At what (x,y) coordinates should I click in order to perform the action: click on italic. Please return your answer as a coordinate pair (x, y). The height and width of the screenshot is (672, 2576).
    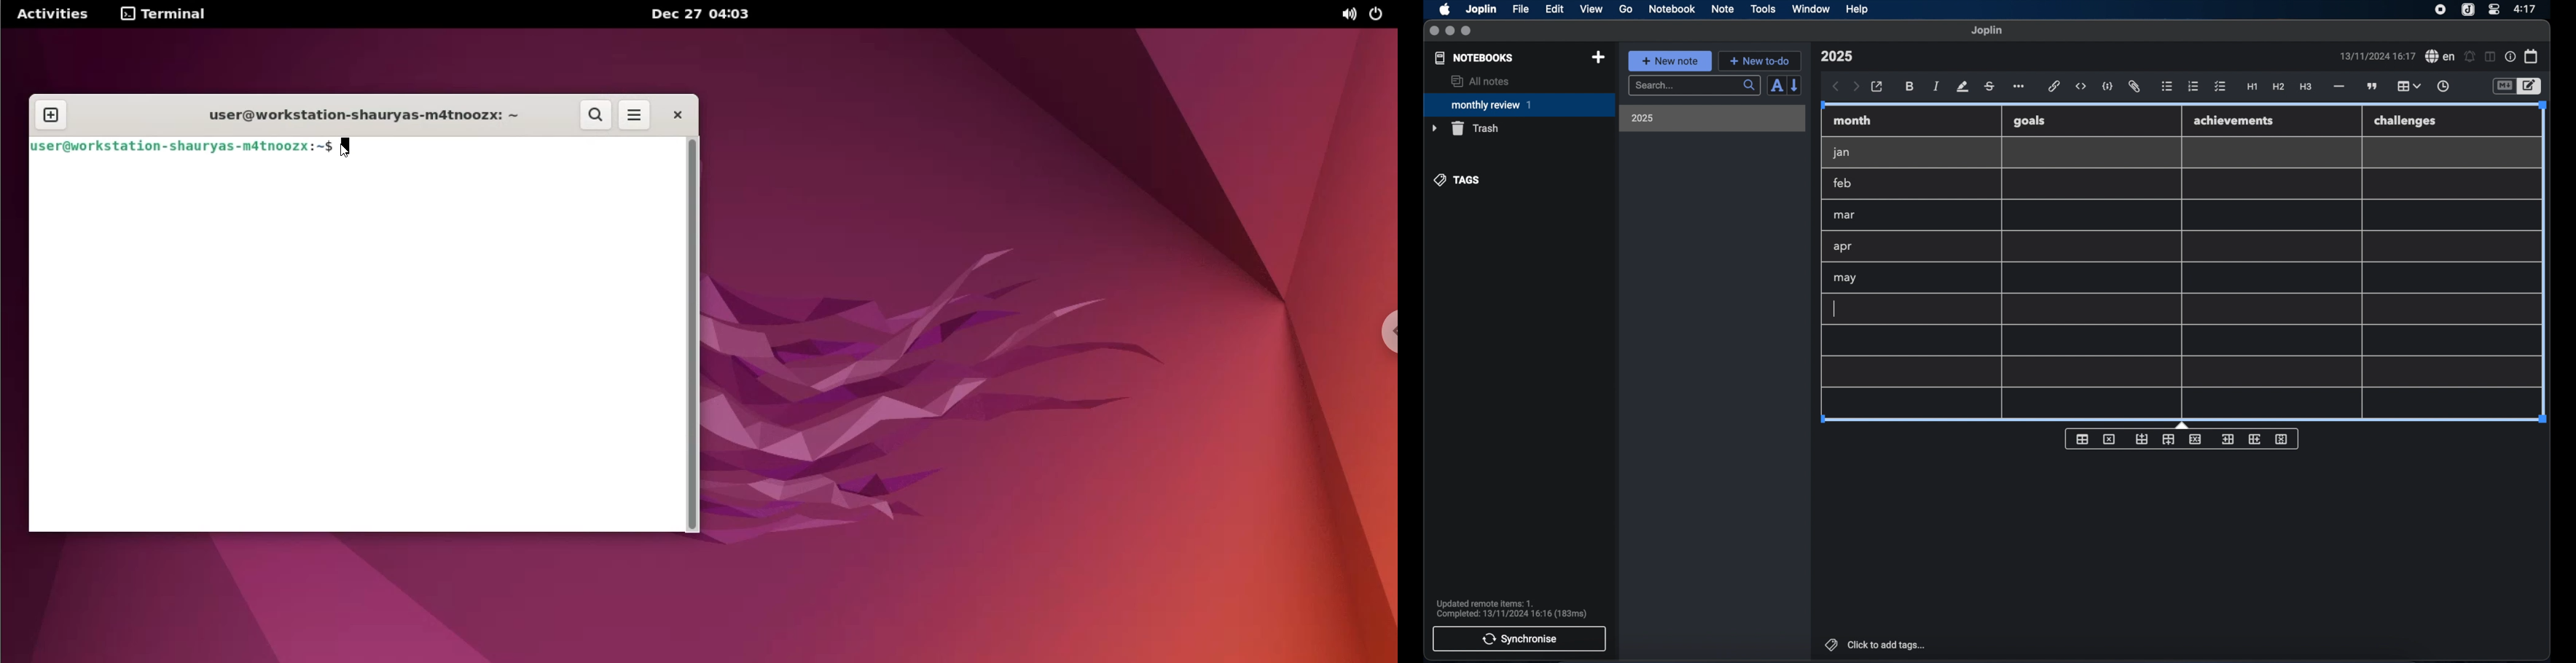
    Looking at the image, I should click on (1937, 86).